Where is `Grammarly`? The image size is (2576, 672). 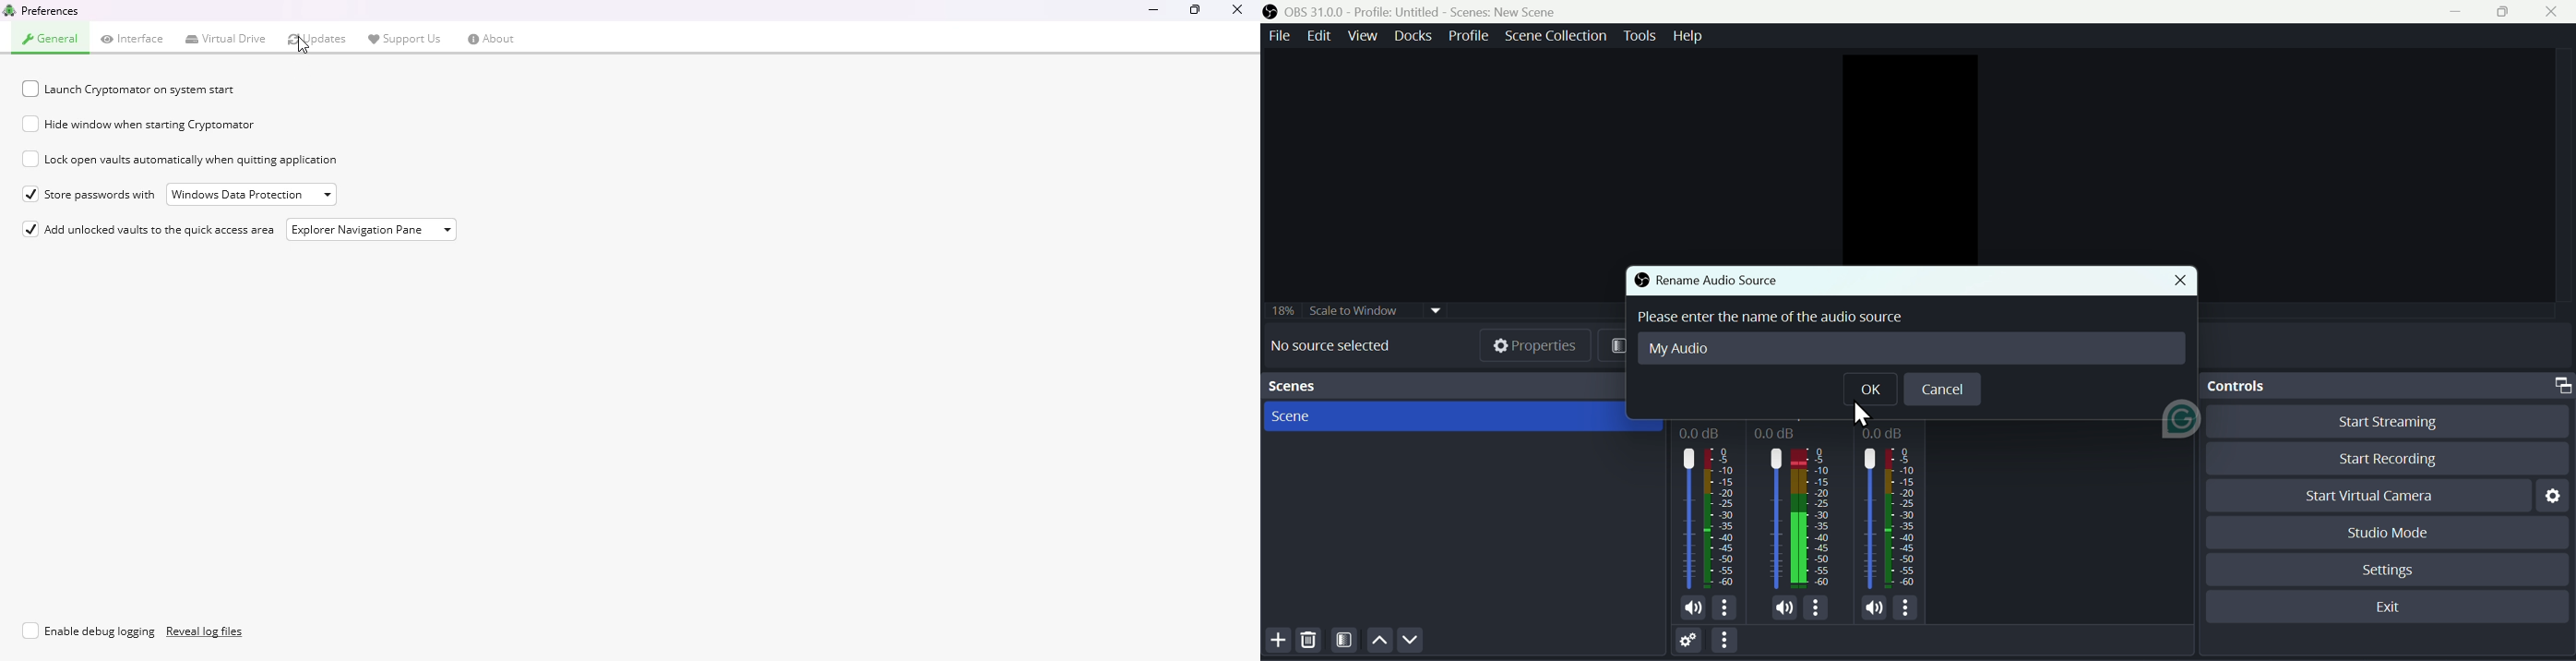 Grammarly is located at coordinates (2177, 424).